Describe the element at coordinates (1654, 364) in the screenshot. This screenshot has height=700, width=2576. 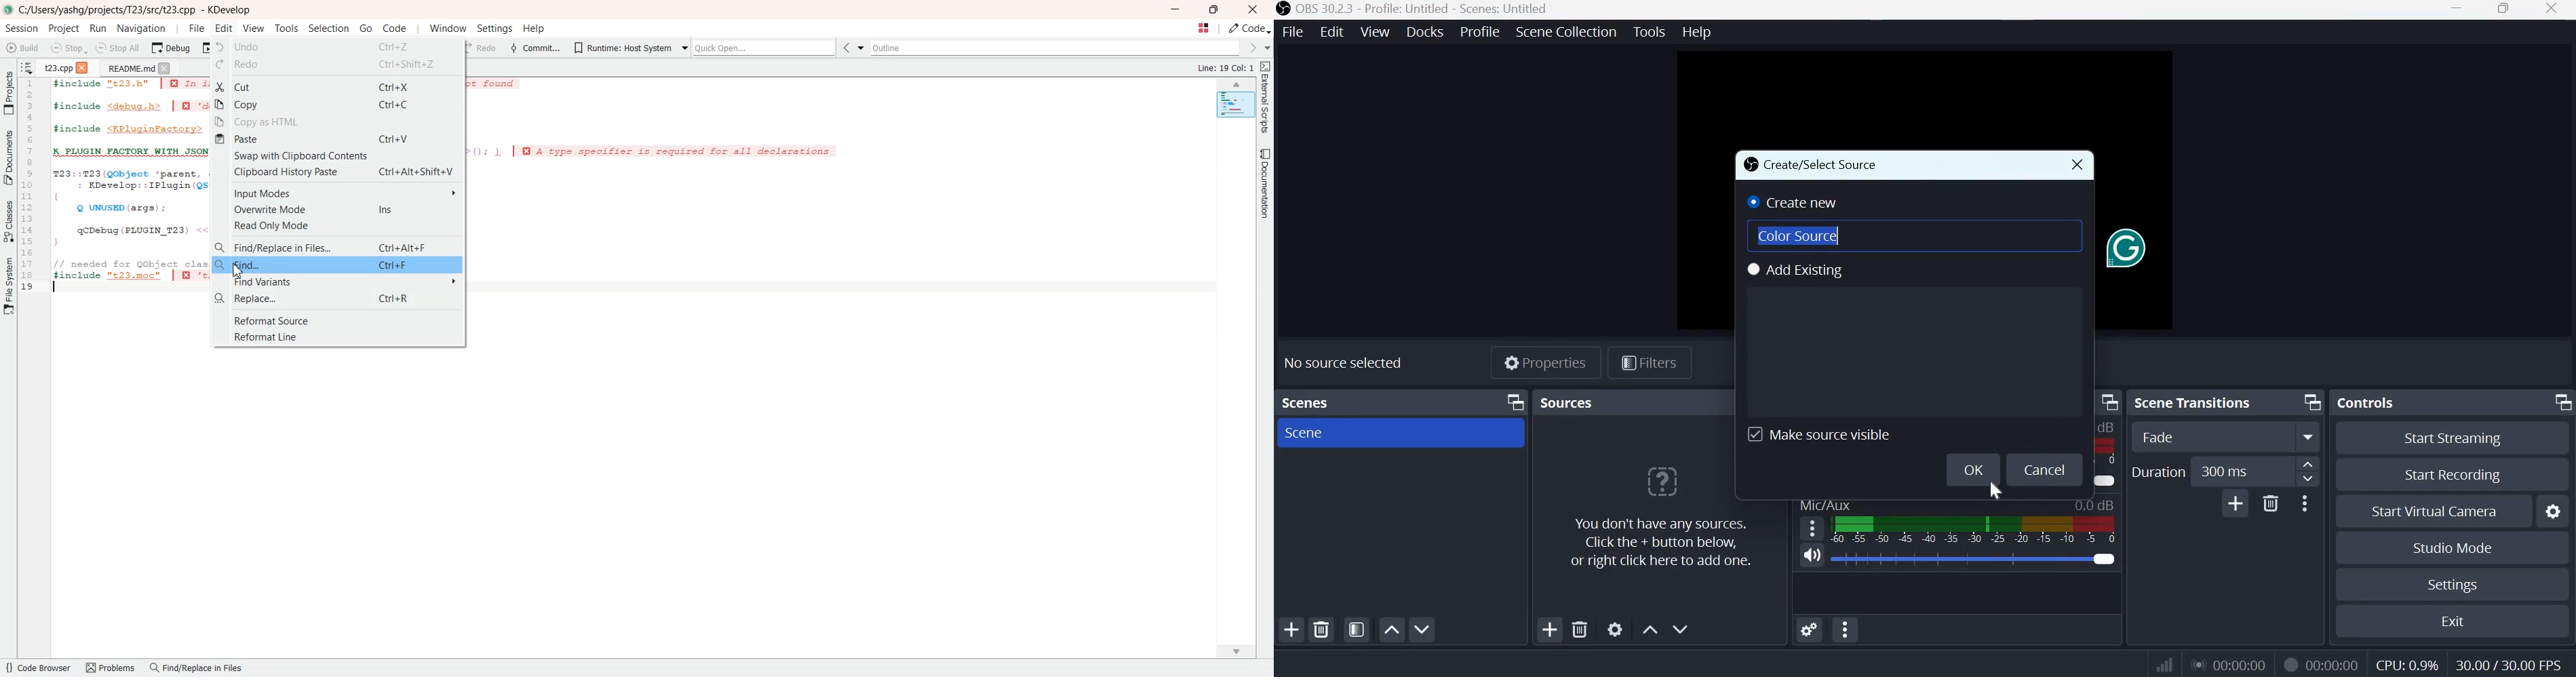
I see `Filters` at that location.